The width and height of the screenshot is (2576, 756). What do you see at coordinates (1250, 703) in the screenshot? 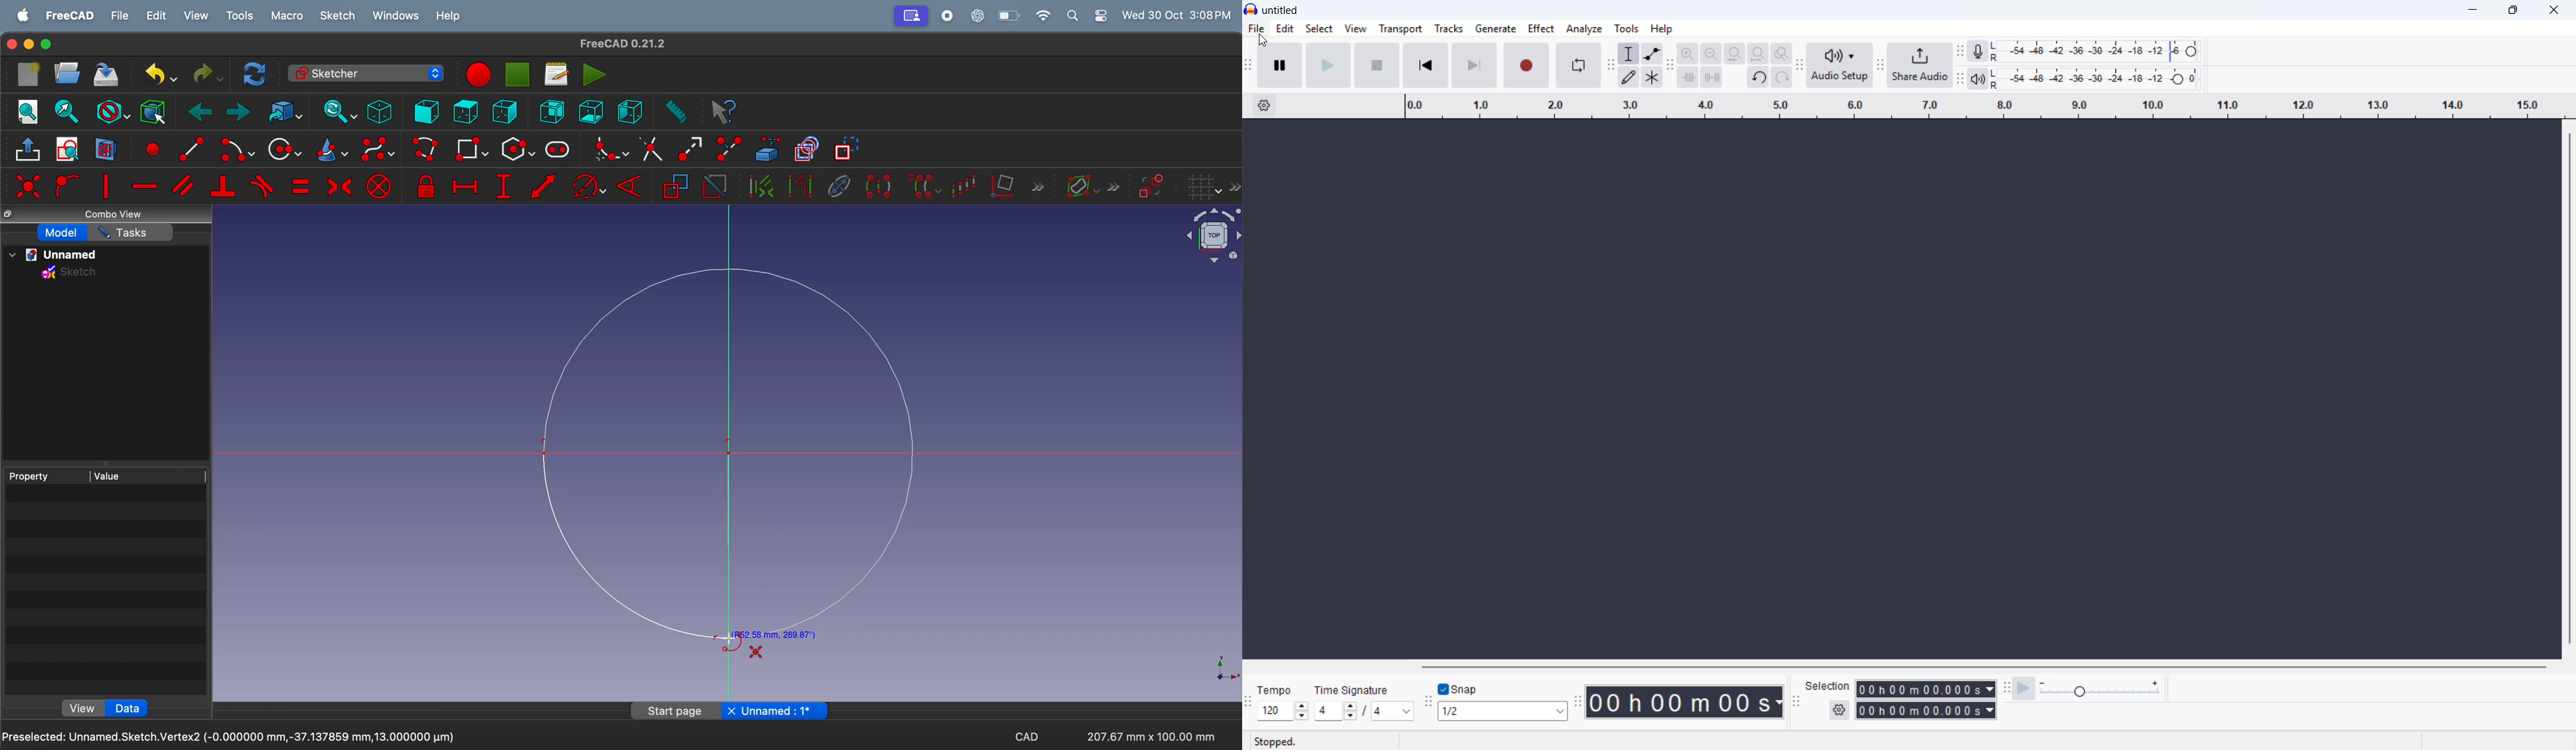
I see `Time signature toolbar ` at bounding box center [1250, 703].